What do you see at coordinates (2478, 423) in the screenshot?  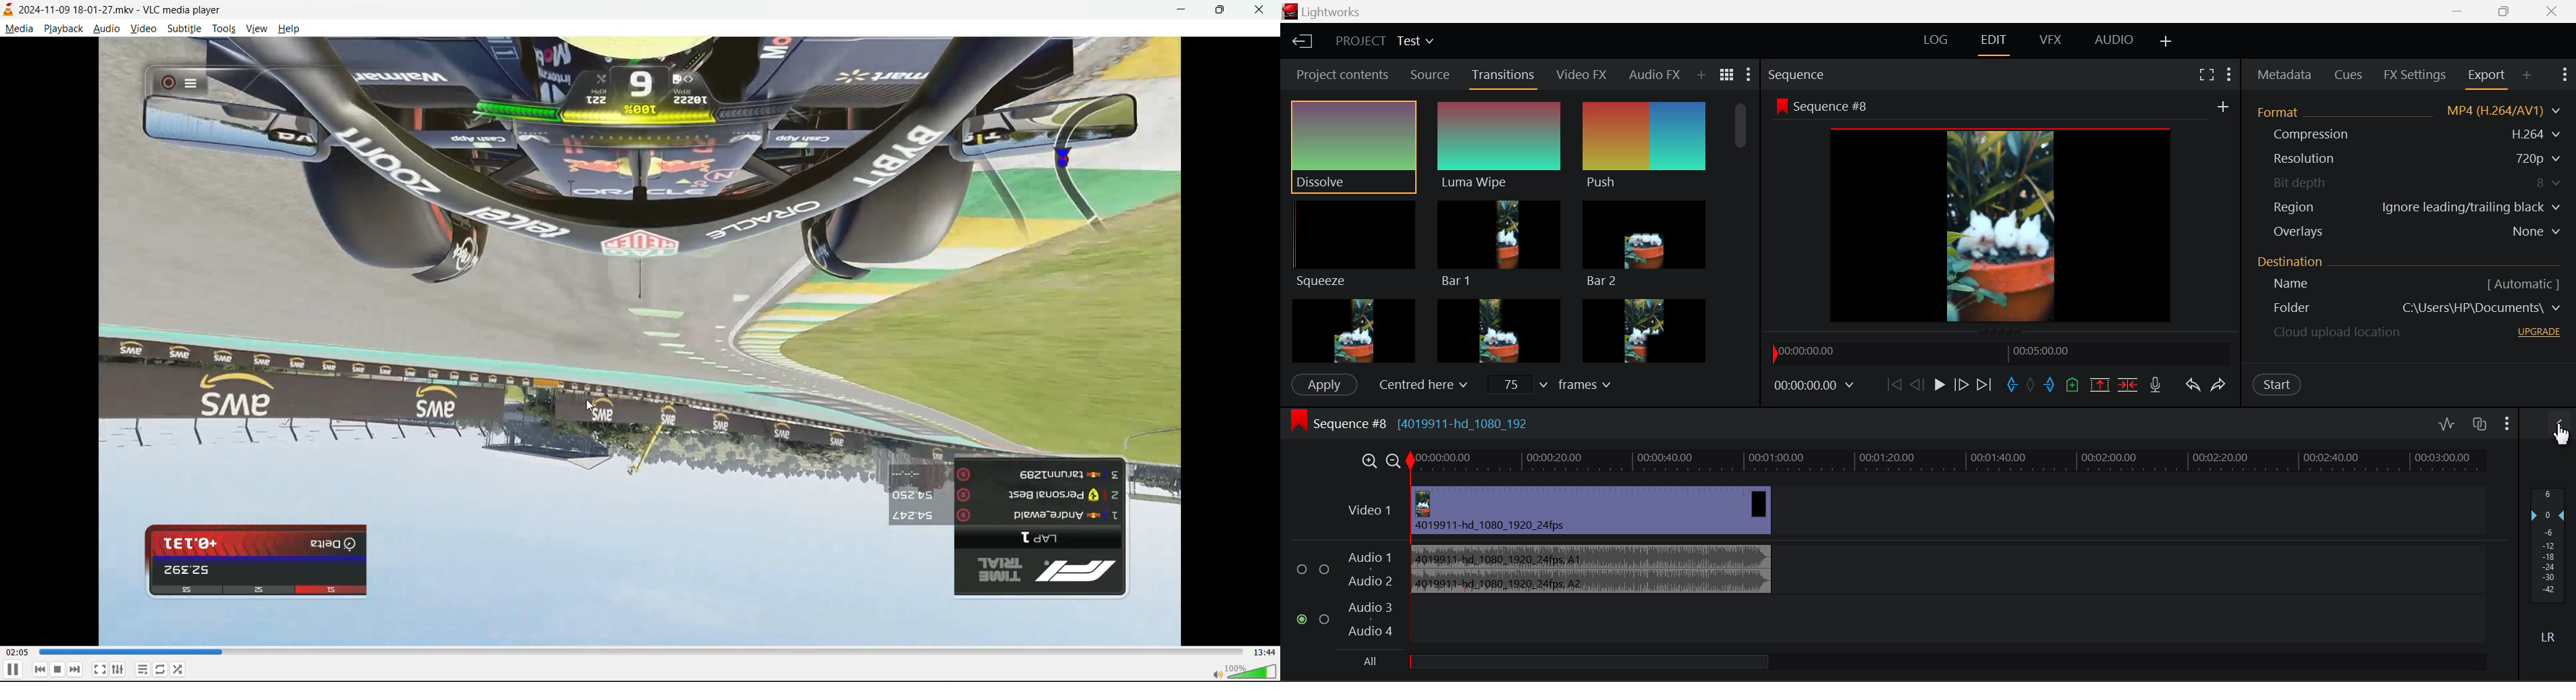 I see `Toggle auto track sync` at bounding box center [2478, 423].